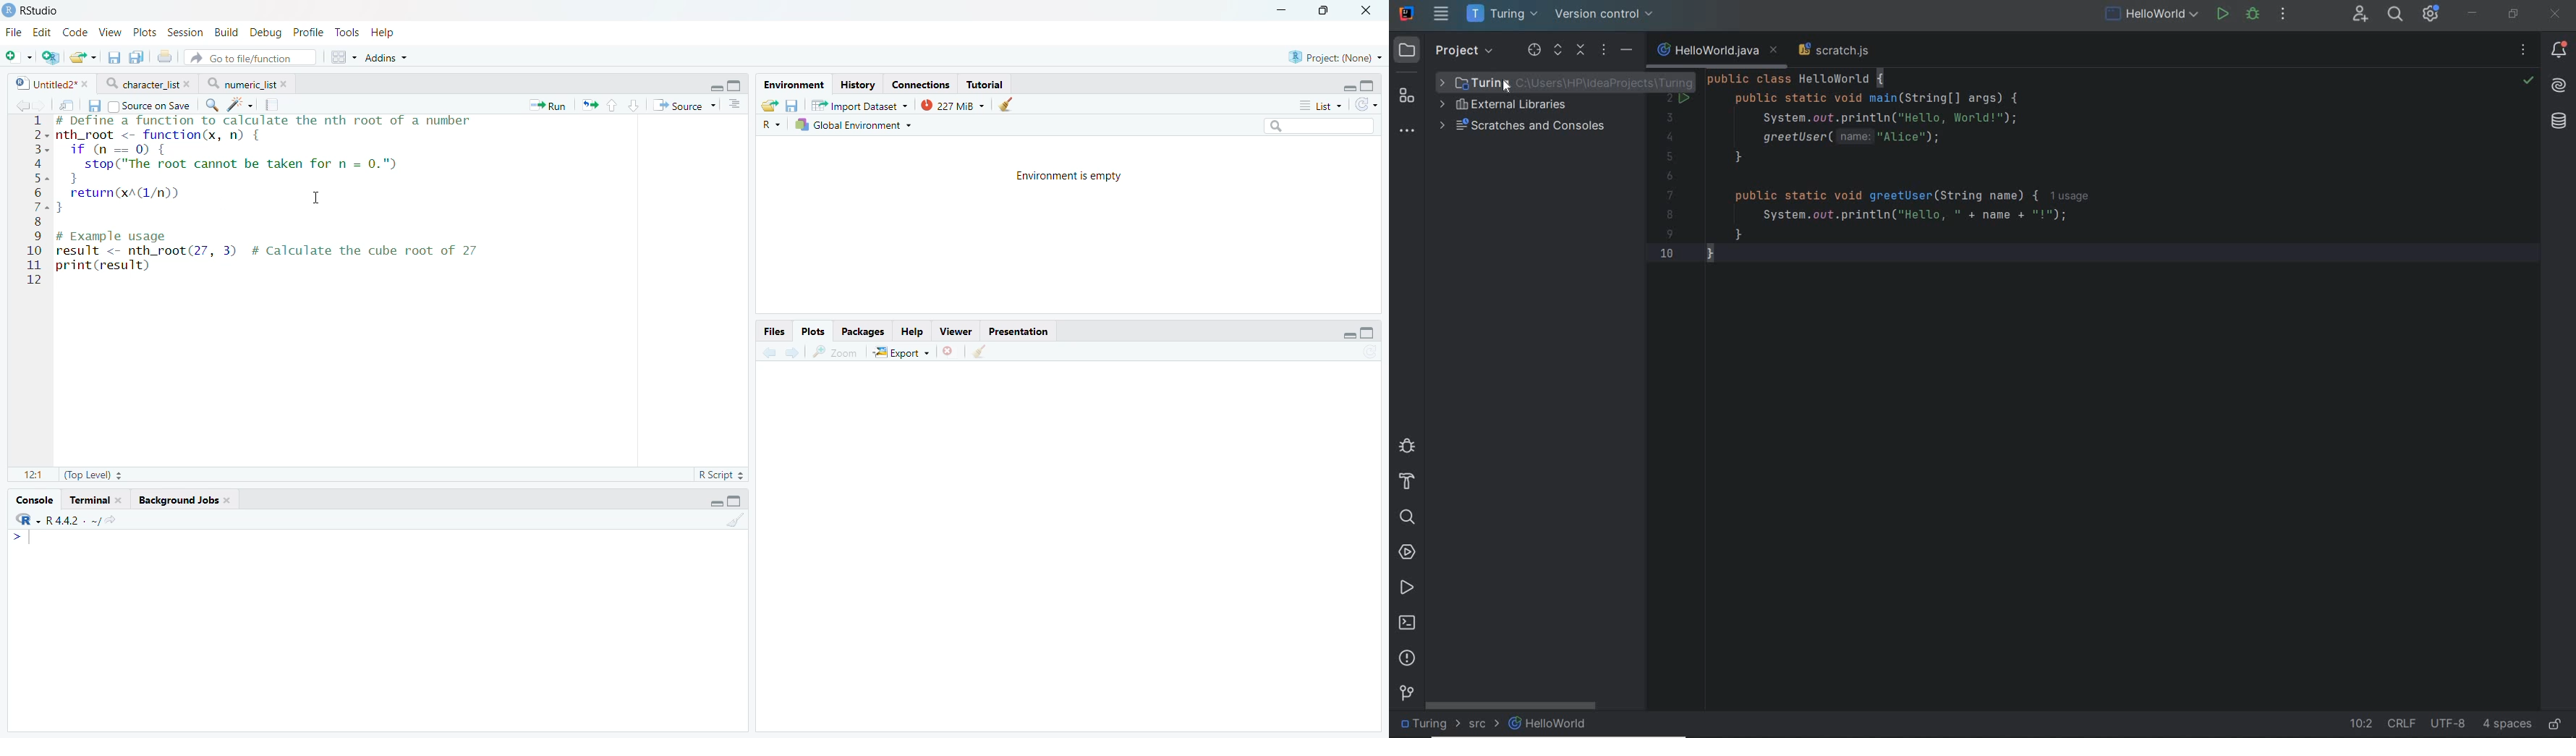 The width and height of the screenshot is (2576, 756). I want to click on Go to previous plot, so click(768, 351).